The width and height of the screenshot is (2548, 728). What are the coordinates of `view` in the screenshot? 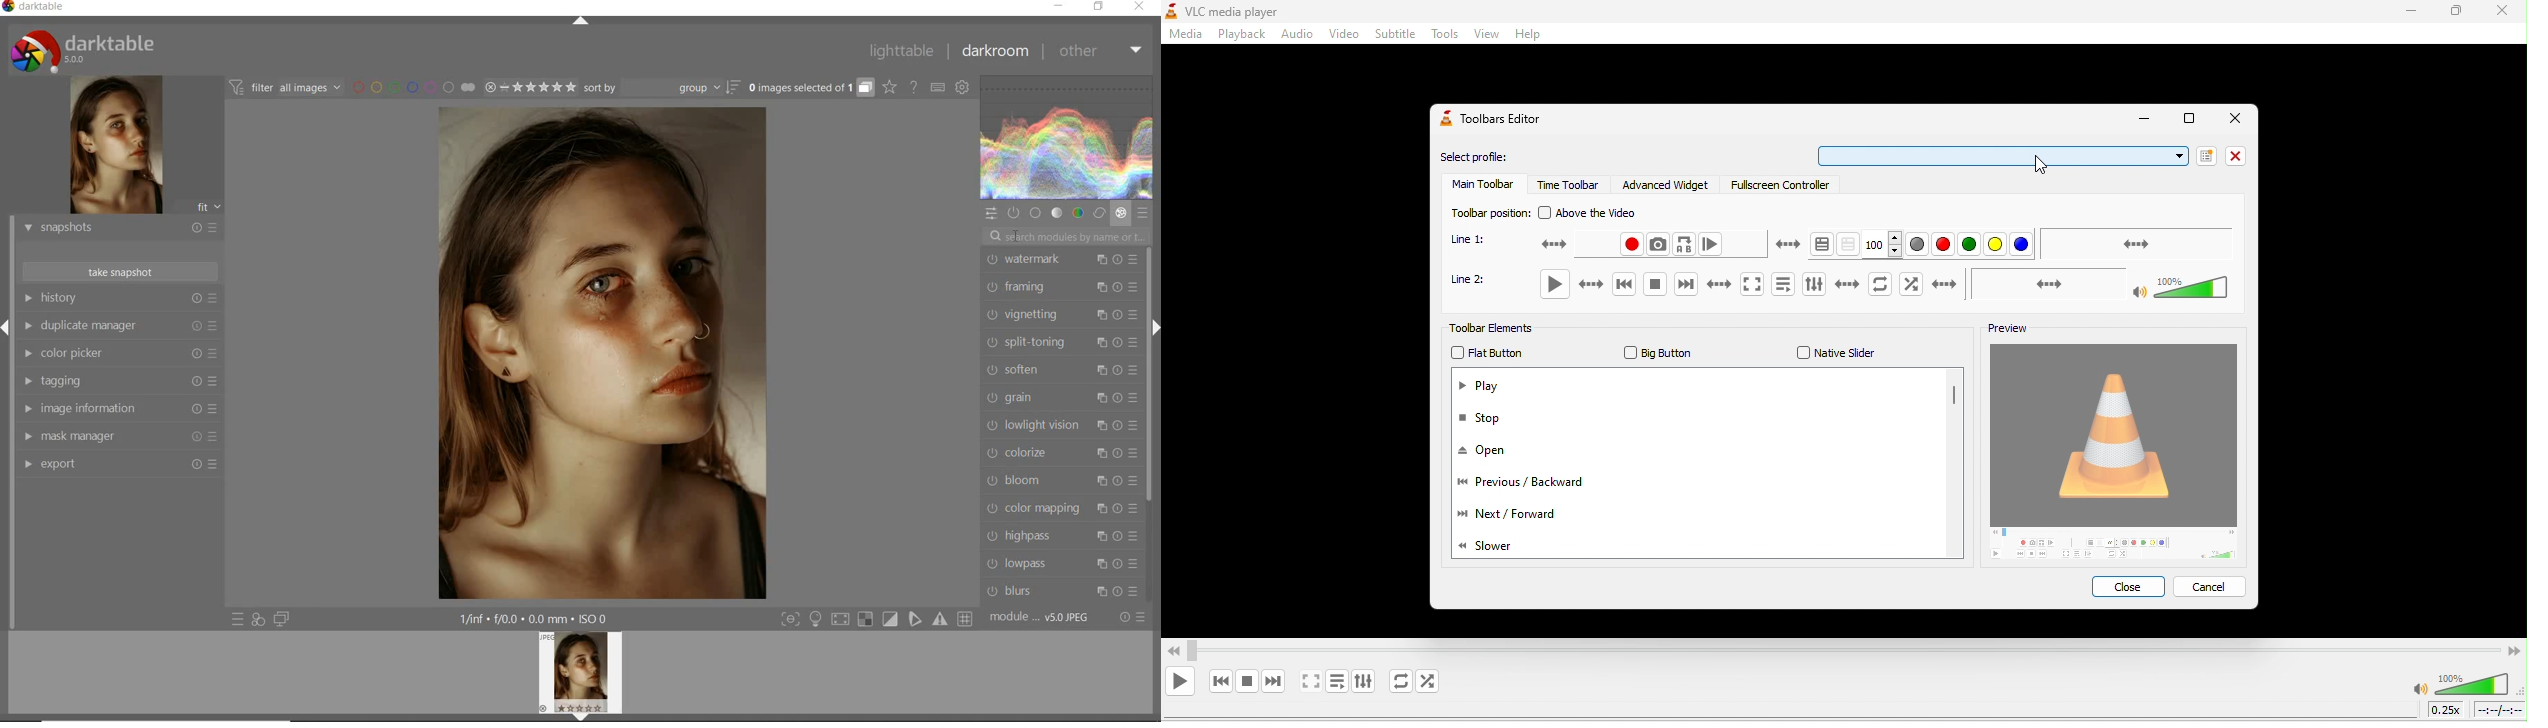 It's located at (1485, 36).